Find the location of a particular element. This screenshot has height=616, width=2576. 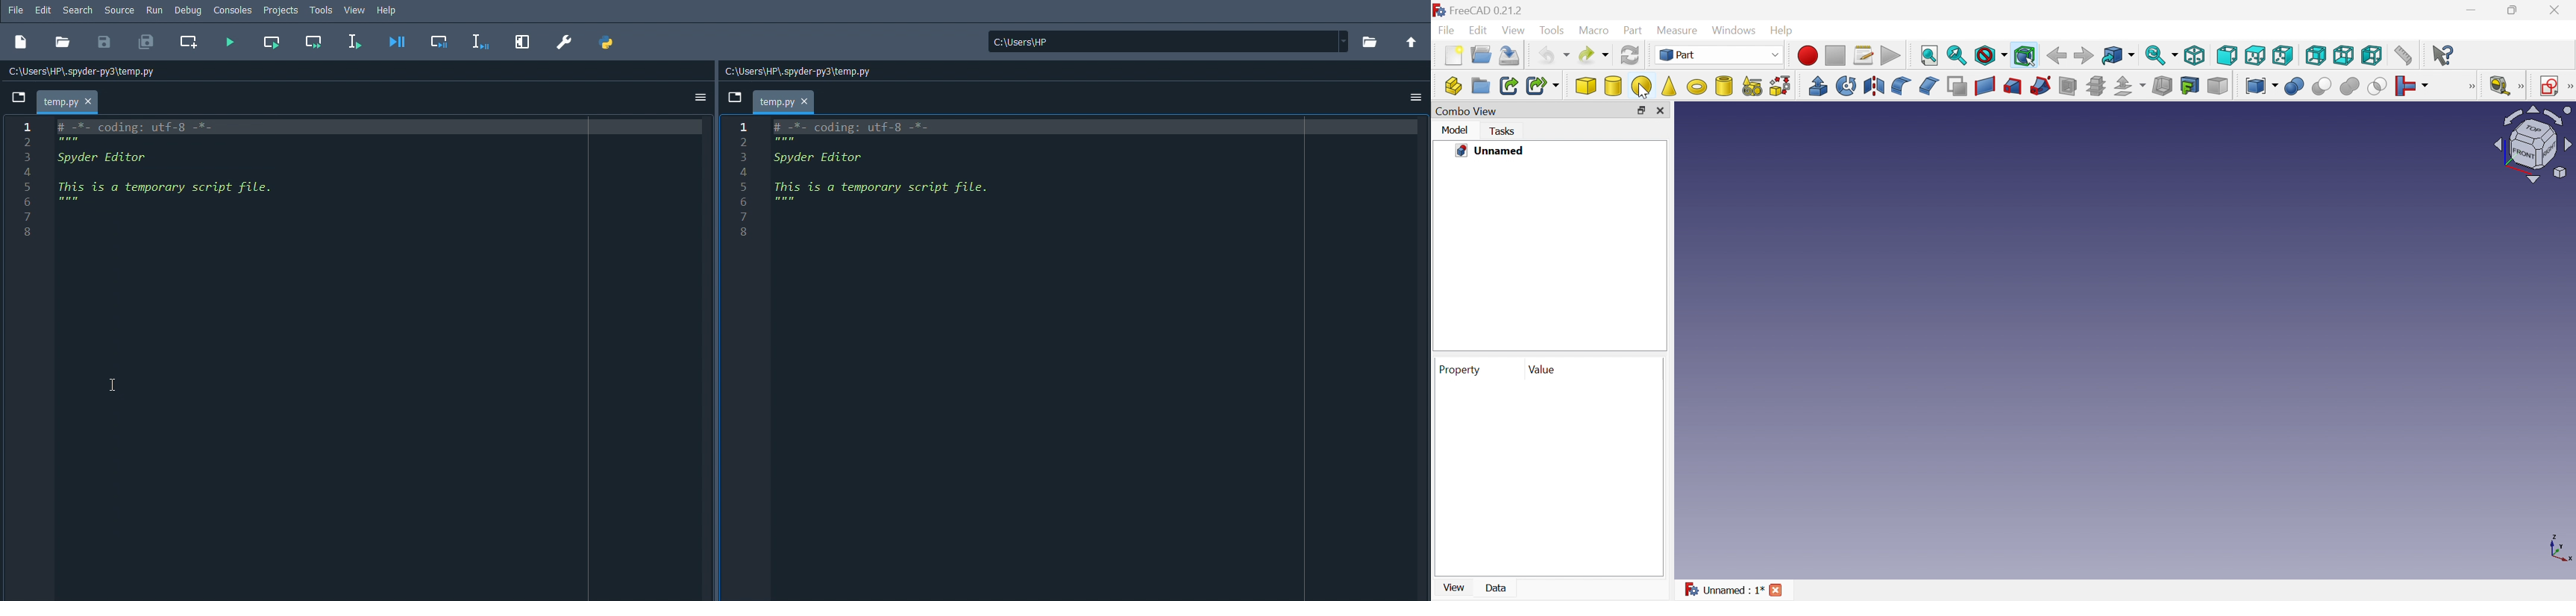

Fit all is located at coordinates (1931, 54).